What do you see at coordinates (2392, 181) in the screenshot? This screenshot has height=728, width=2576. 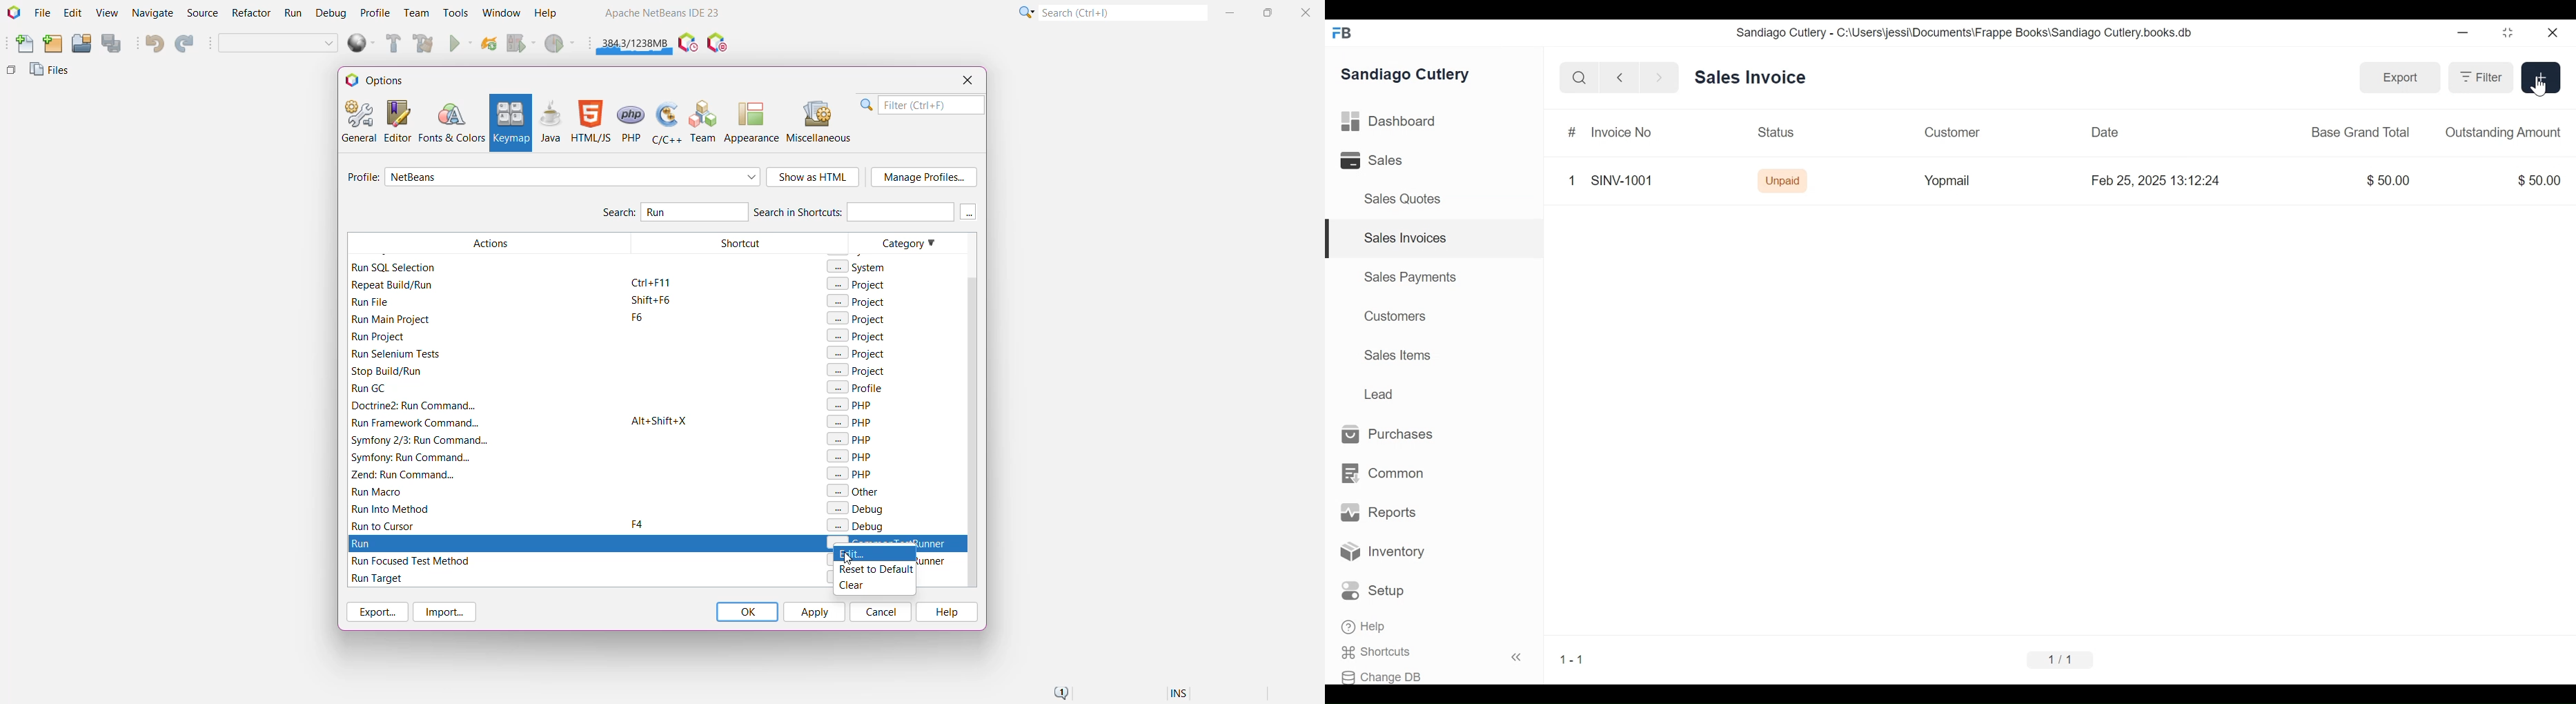 I see `$50.00` at bounding box center [2392, 181].